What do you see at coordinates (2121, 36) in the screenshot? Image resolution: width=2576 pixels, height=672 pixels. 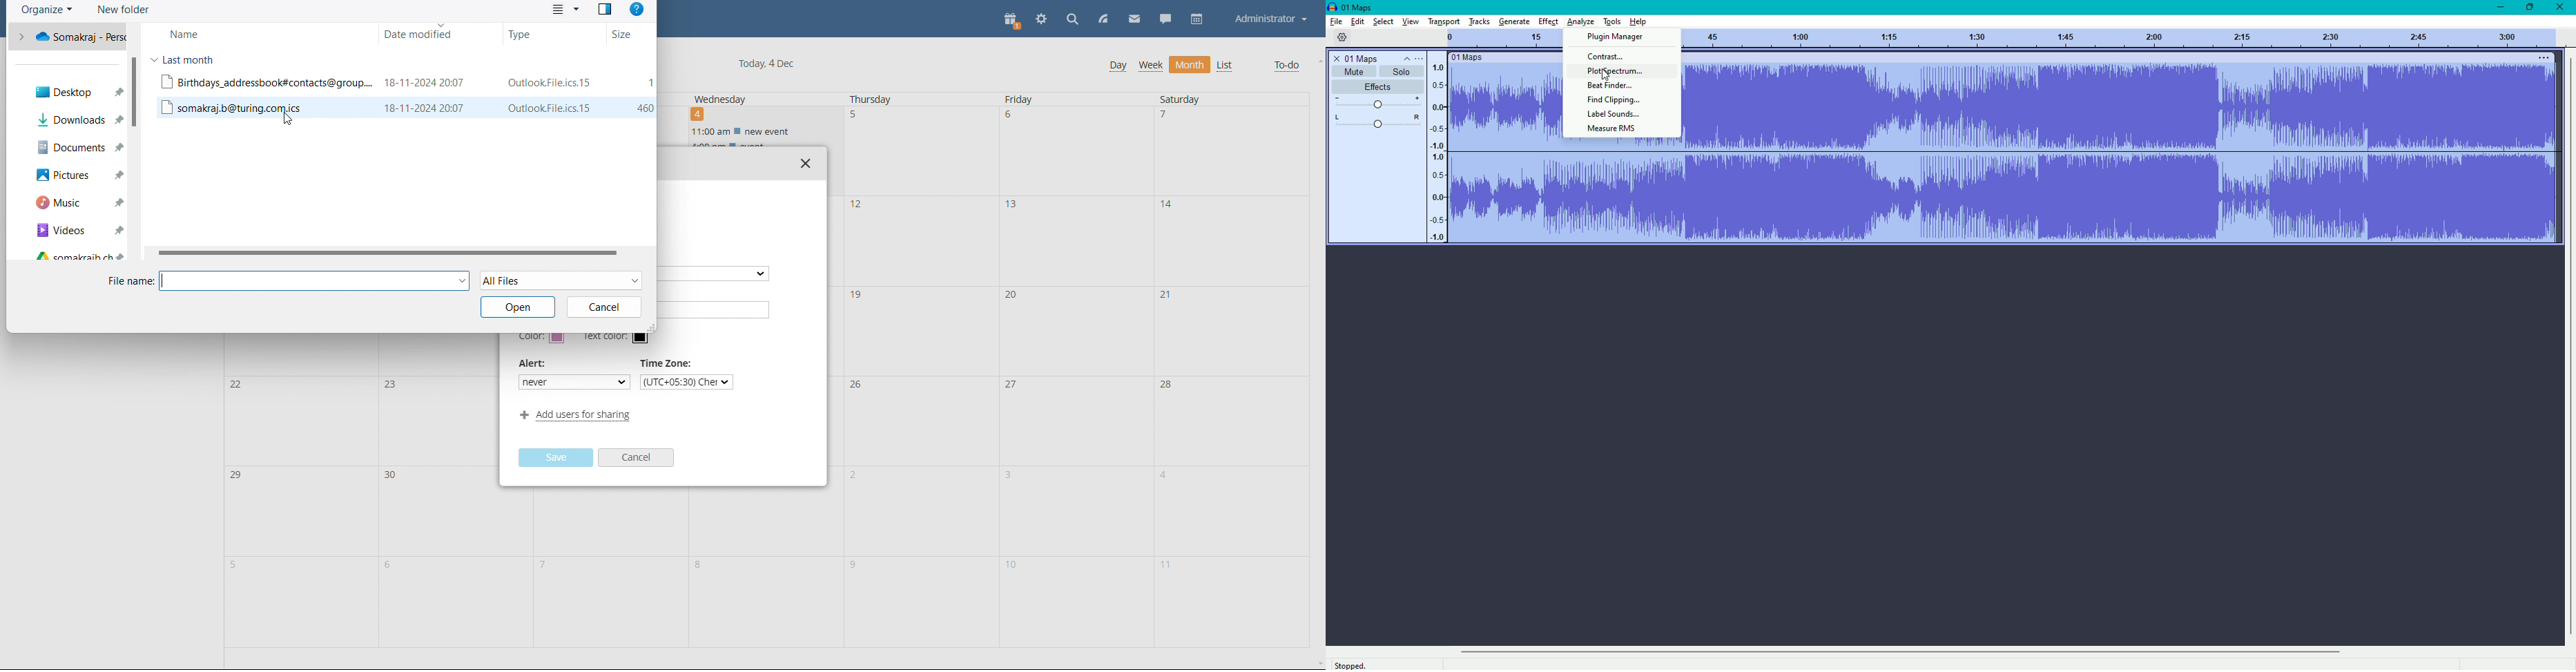 I see `track numbers` at bounding box center [2121, 36].